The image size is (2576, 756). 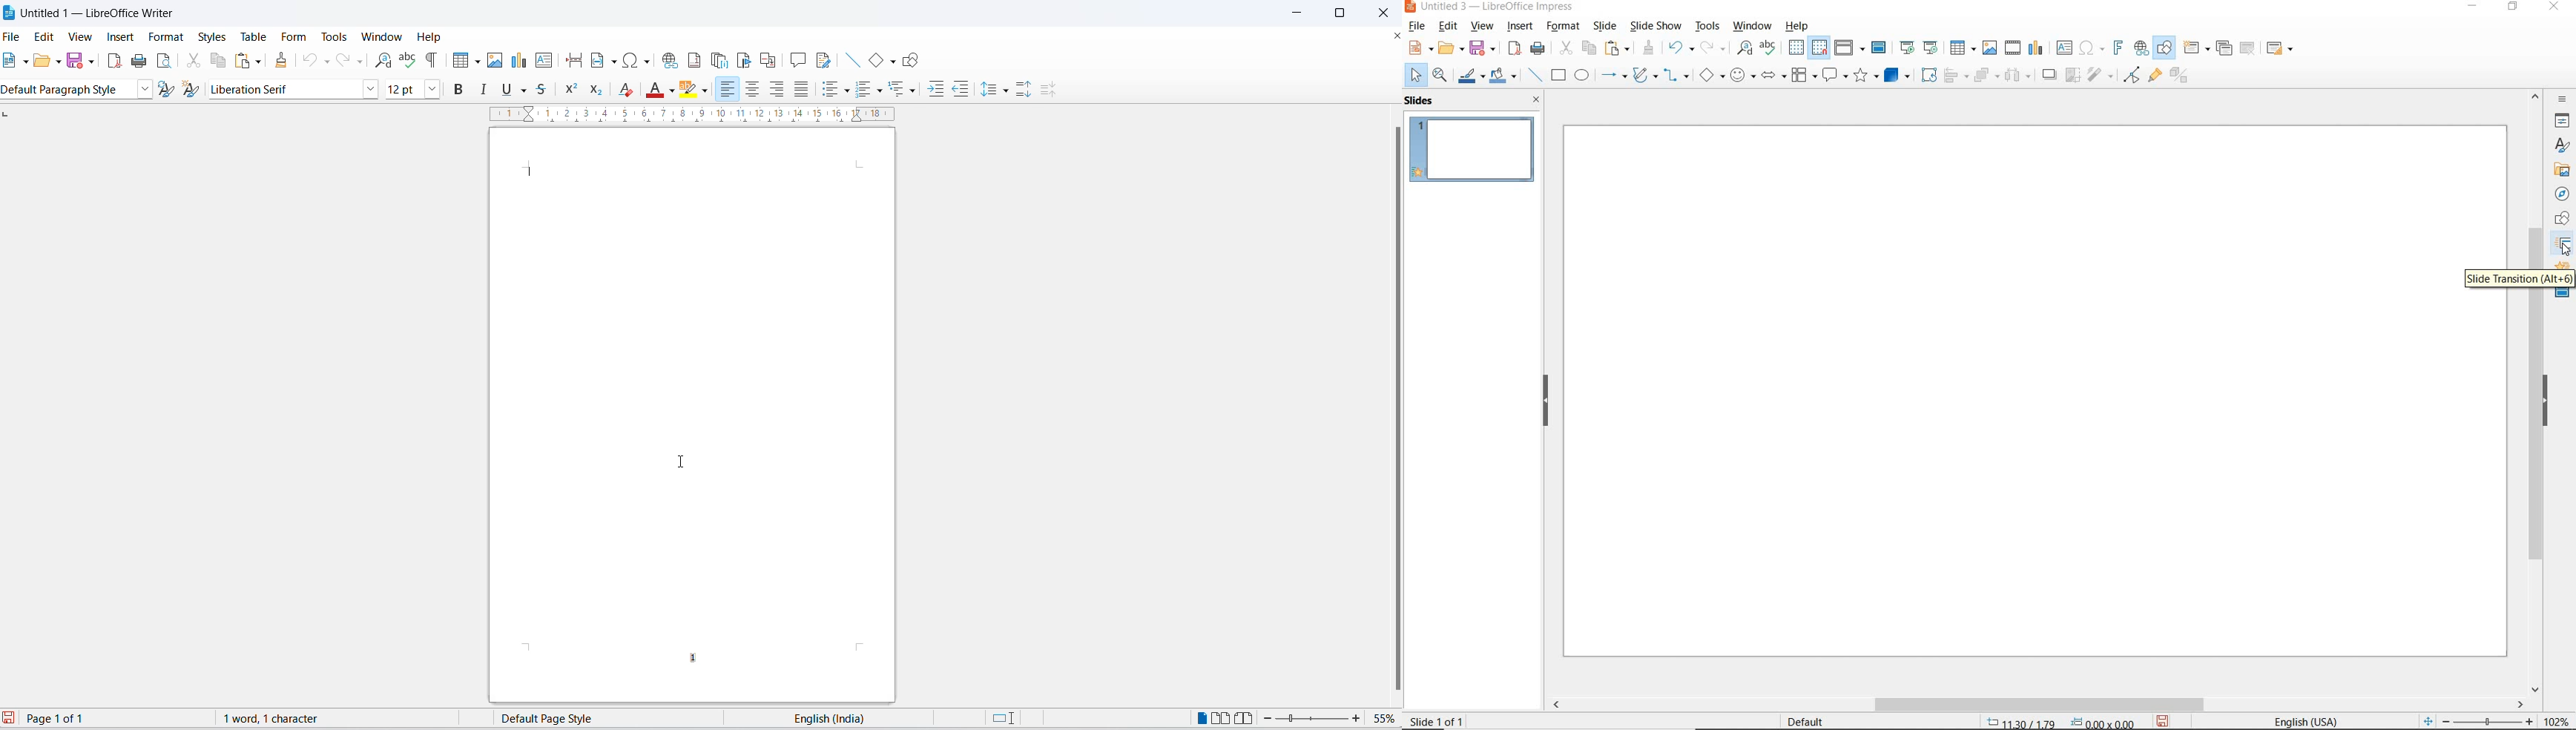 What do you see at coordinates (742, 60) in the screenshot?
I see `insert bookmark` at bounding box center [742, 60].